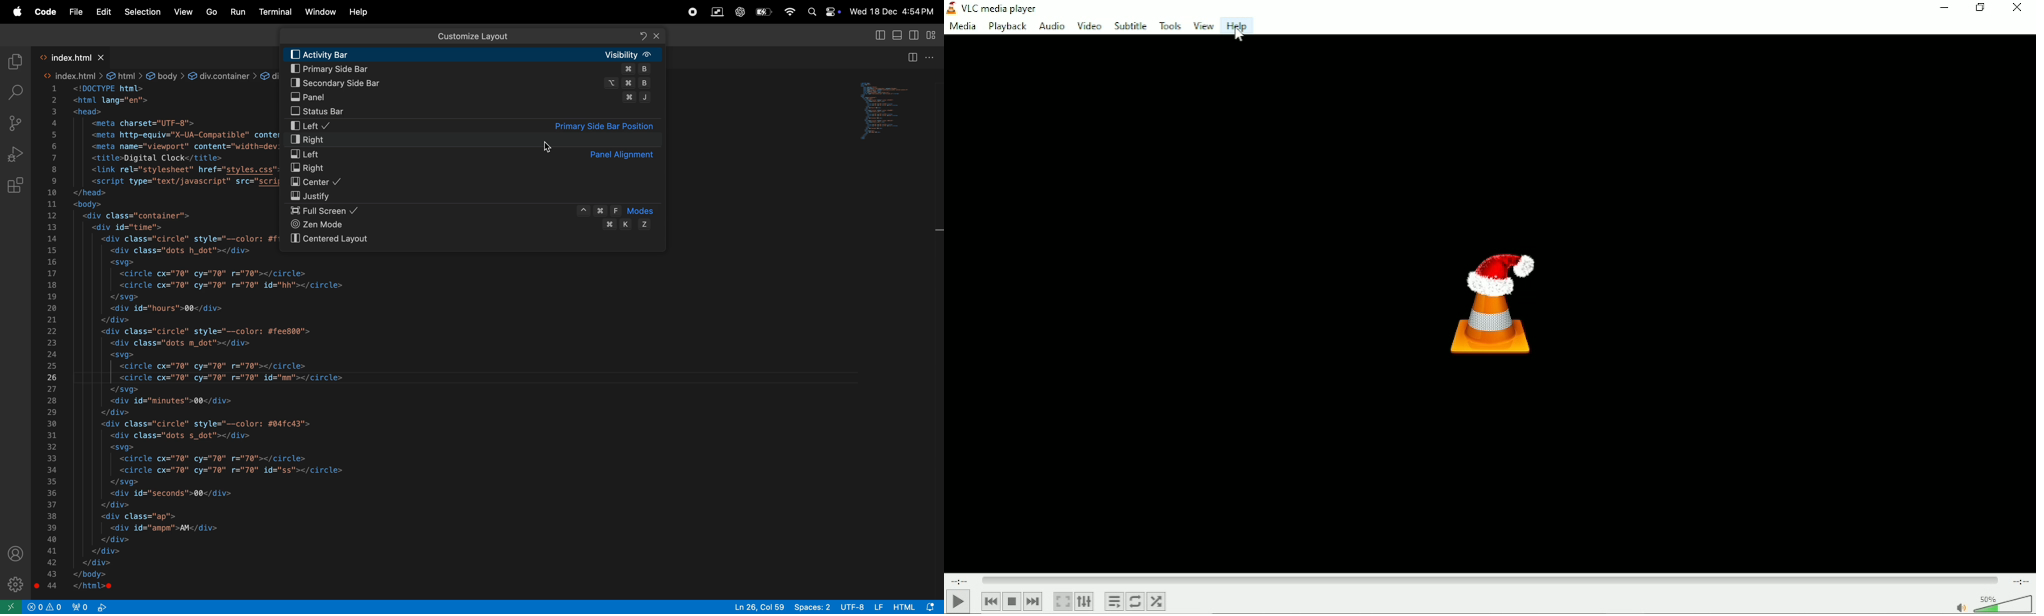 The height and width of the screenshot is (616, 2044). Describe the element at coordinates (1130, 25) in the screenshot. I see `Subtitle` at that location.